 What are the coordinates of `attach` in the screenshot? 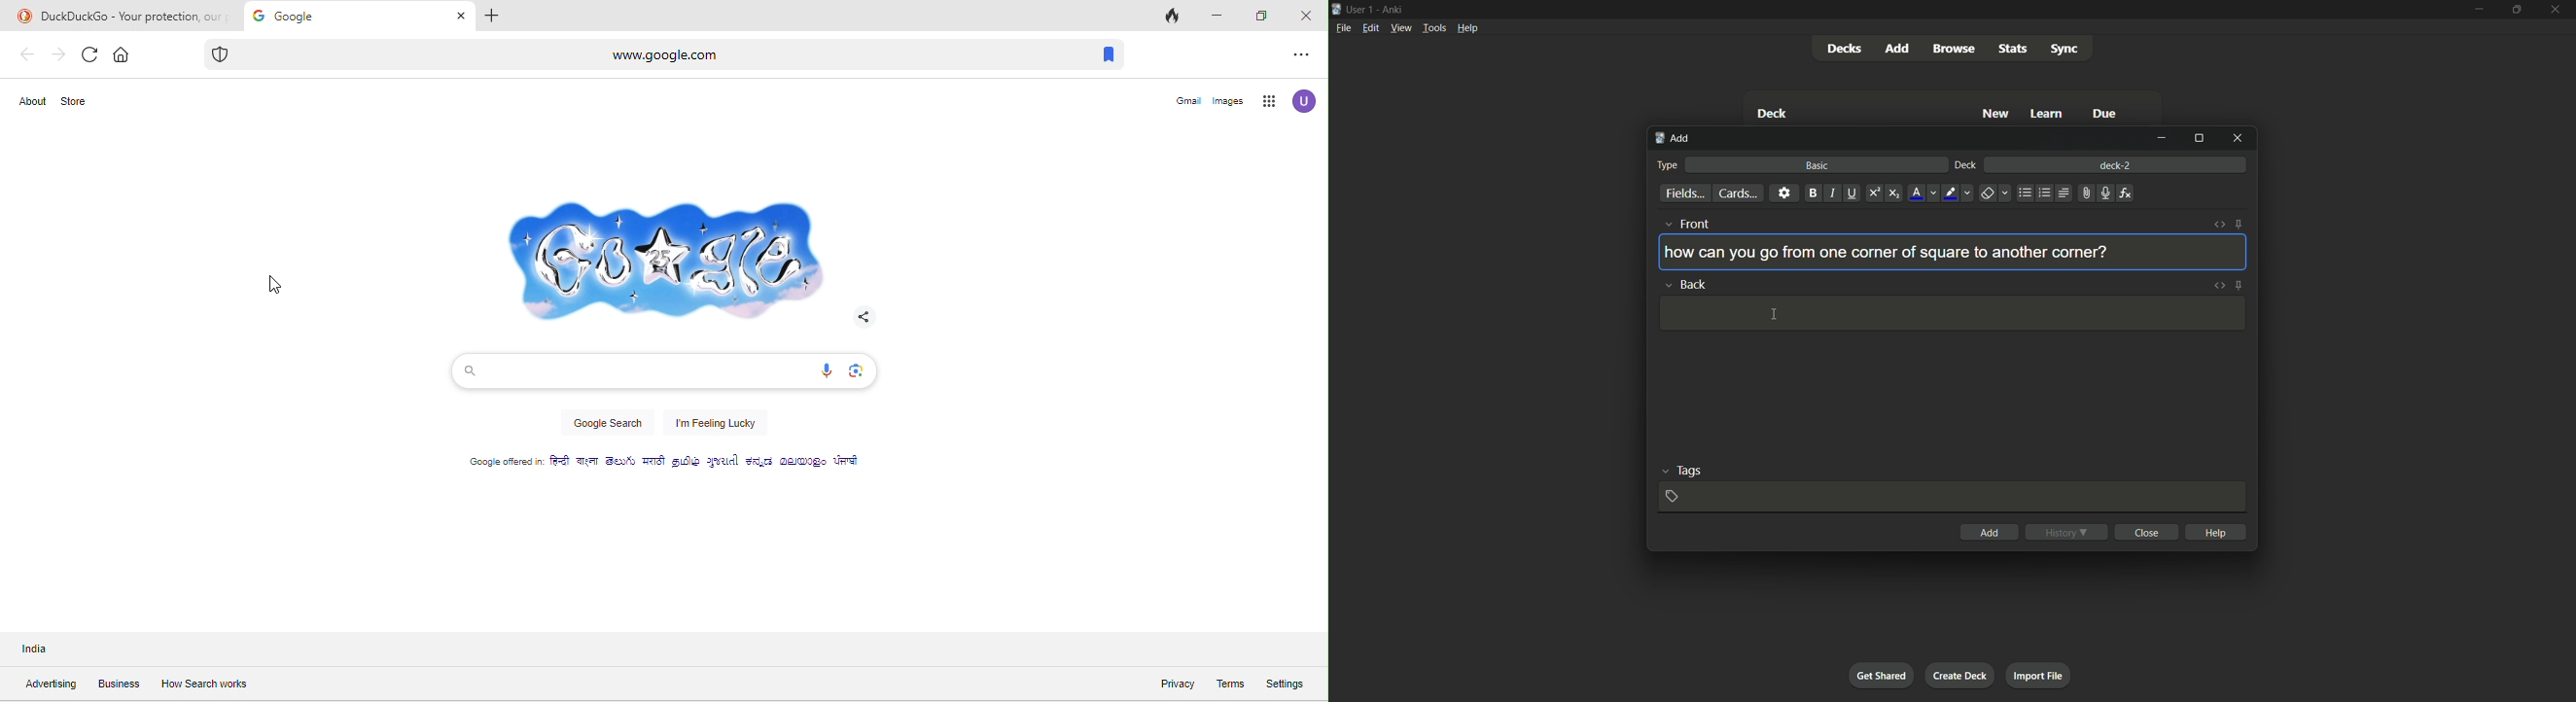 It's located at (2087, 192).